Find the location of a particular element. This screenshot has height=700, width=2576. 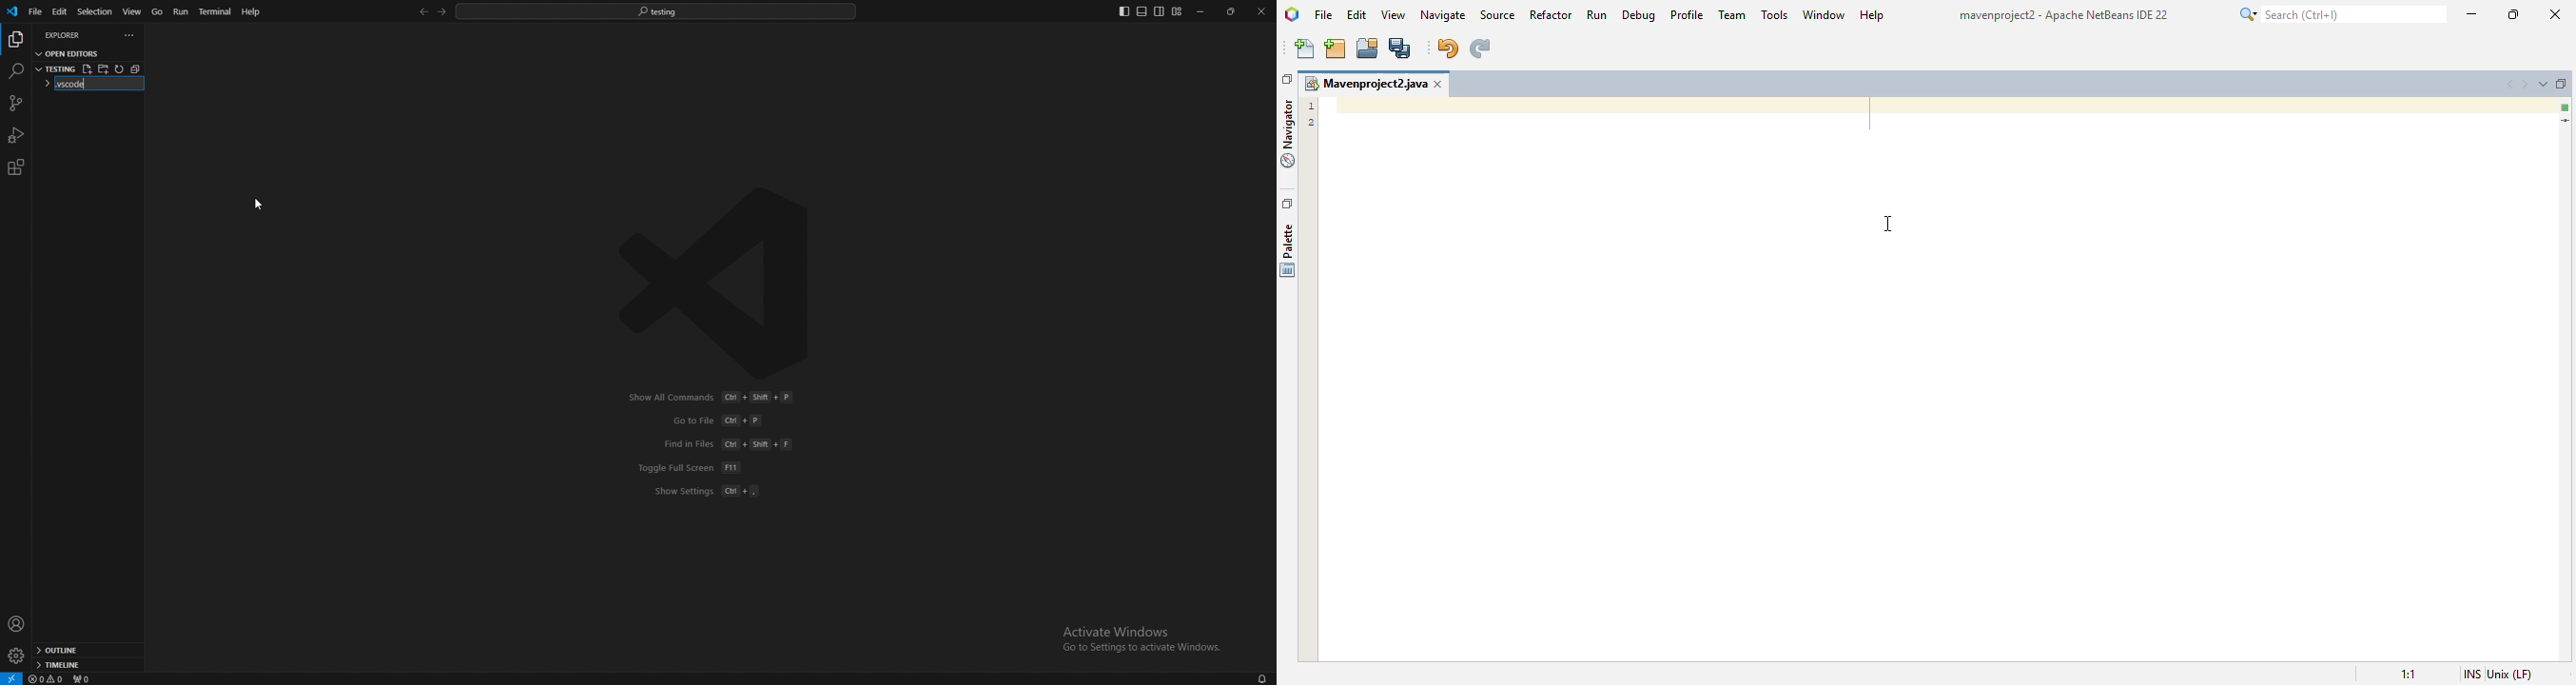

restore window group is located at coordinates (1287, 204).